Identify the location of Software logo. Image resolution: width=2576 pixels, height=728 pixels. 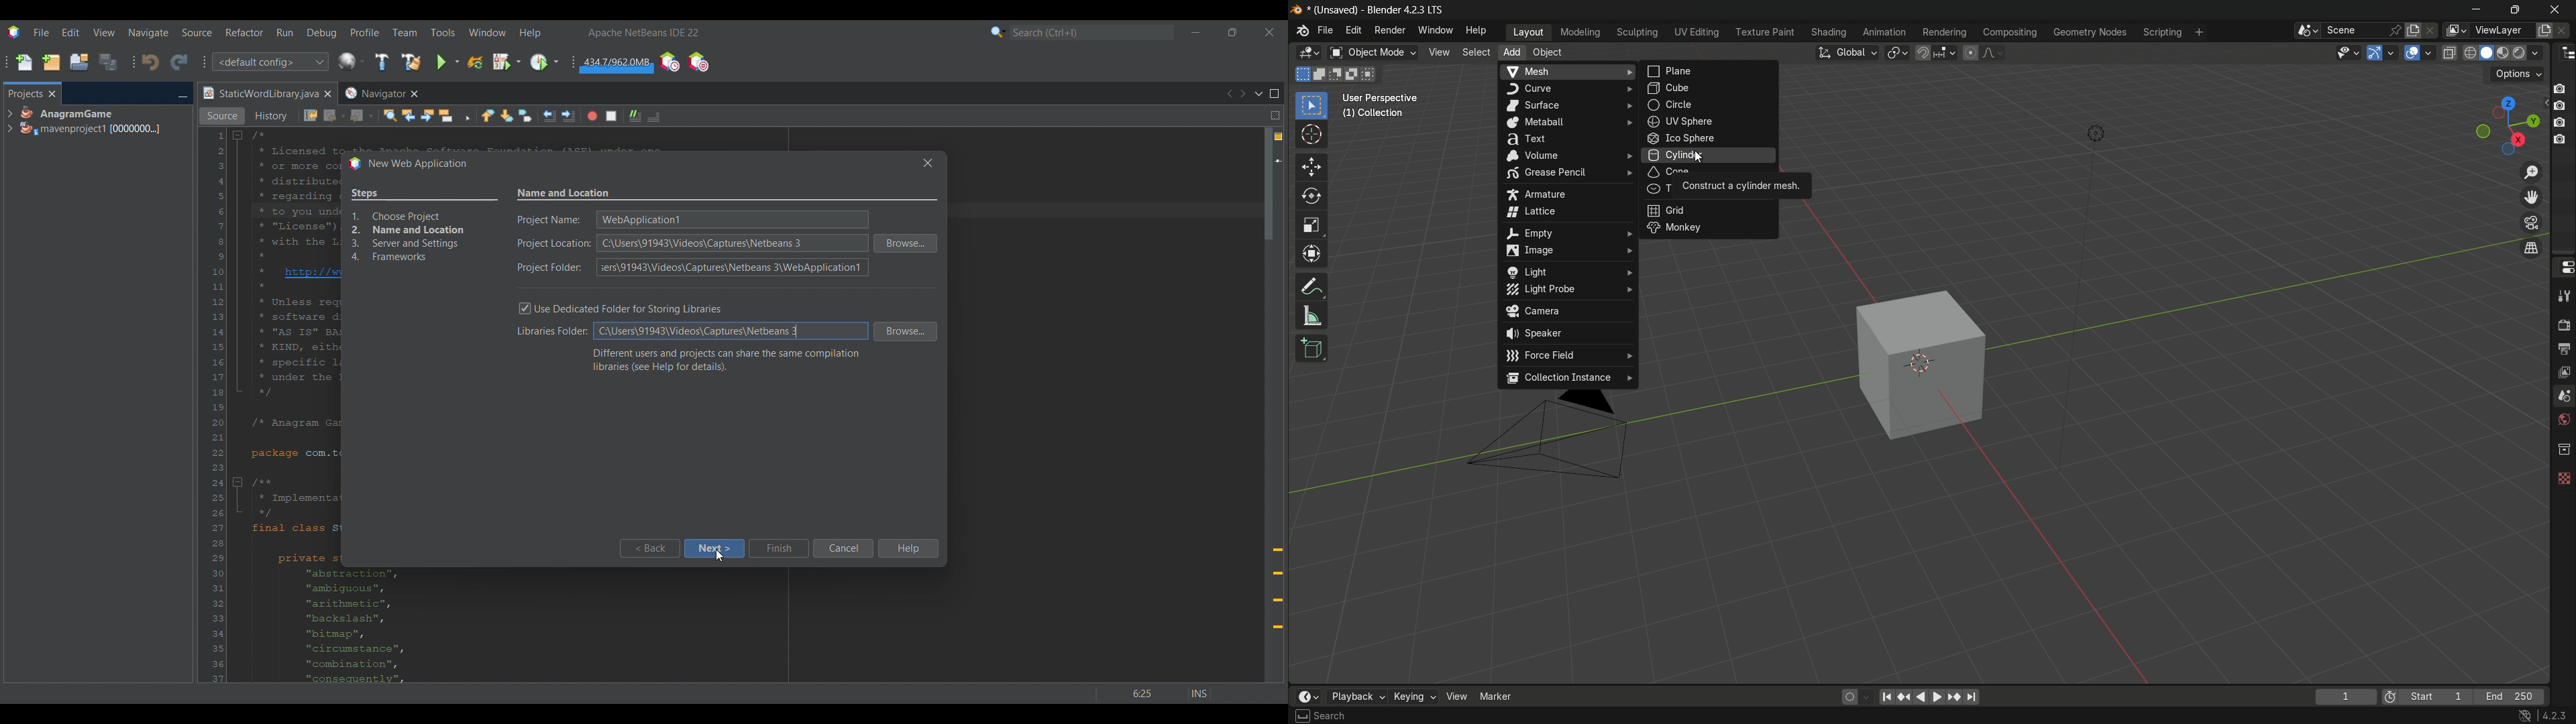
(13, 32).